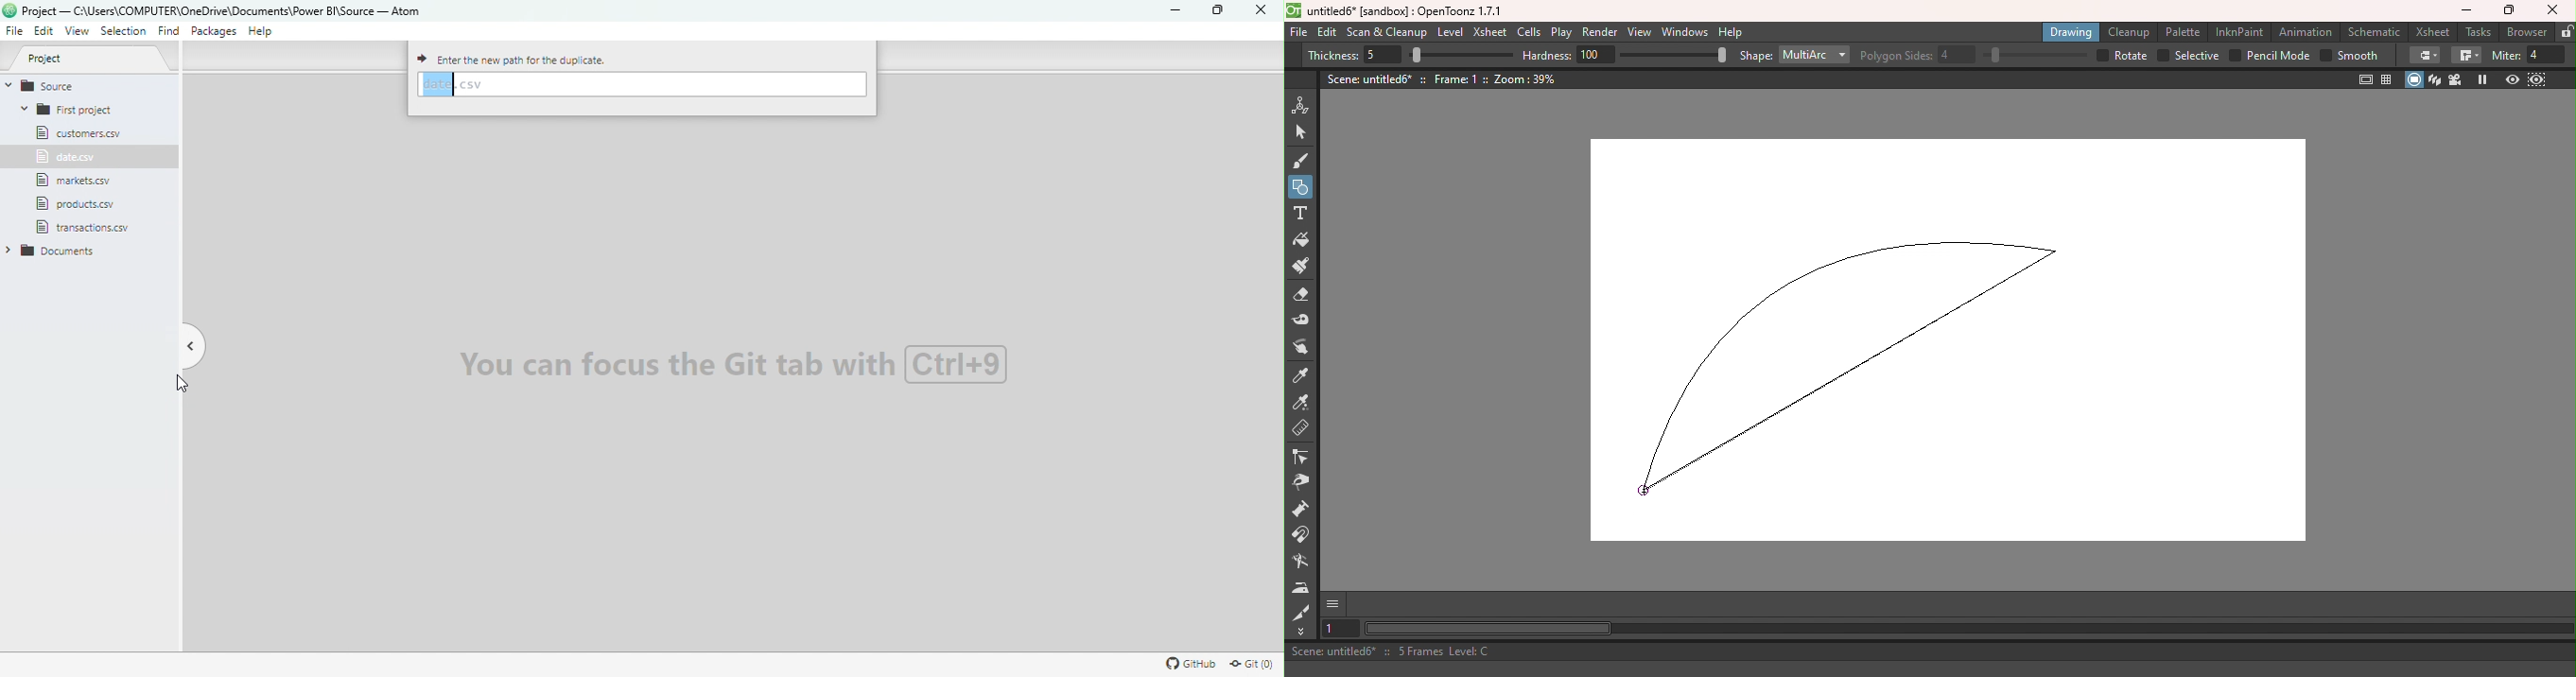 Image resolution: width=2576 pixels, height=700 pixels. I want to click on Folder, so click(53, 250).